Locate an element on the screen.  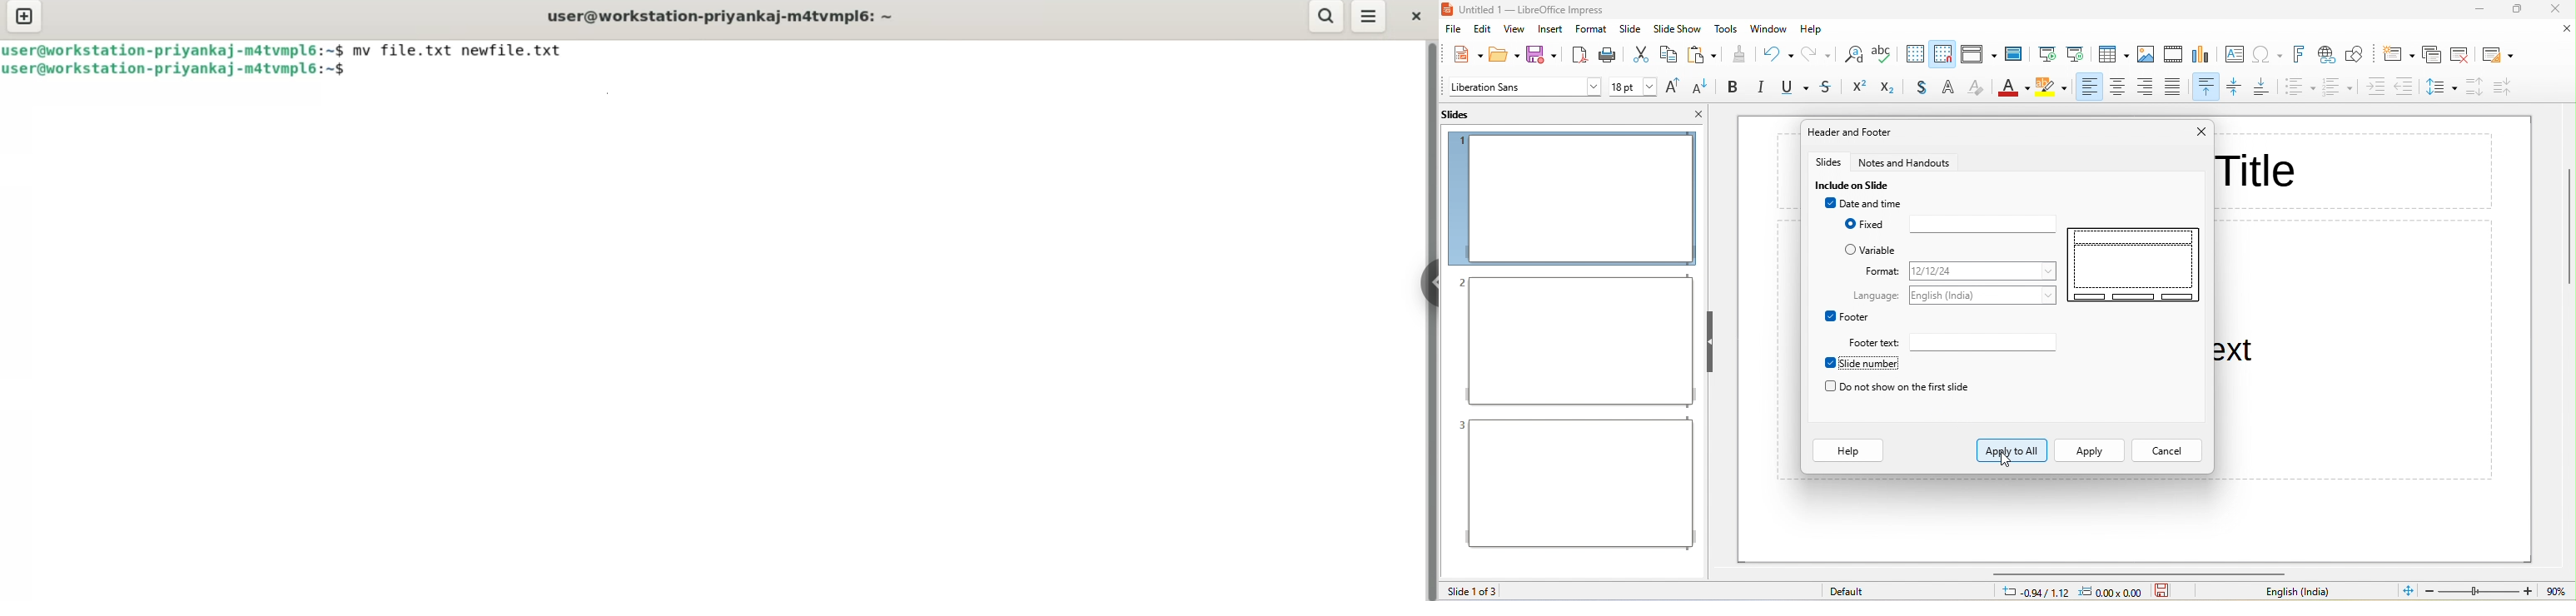
tools is located at coordinates (1727, 28).